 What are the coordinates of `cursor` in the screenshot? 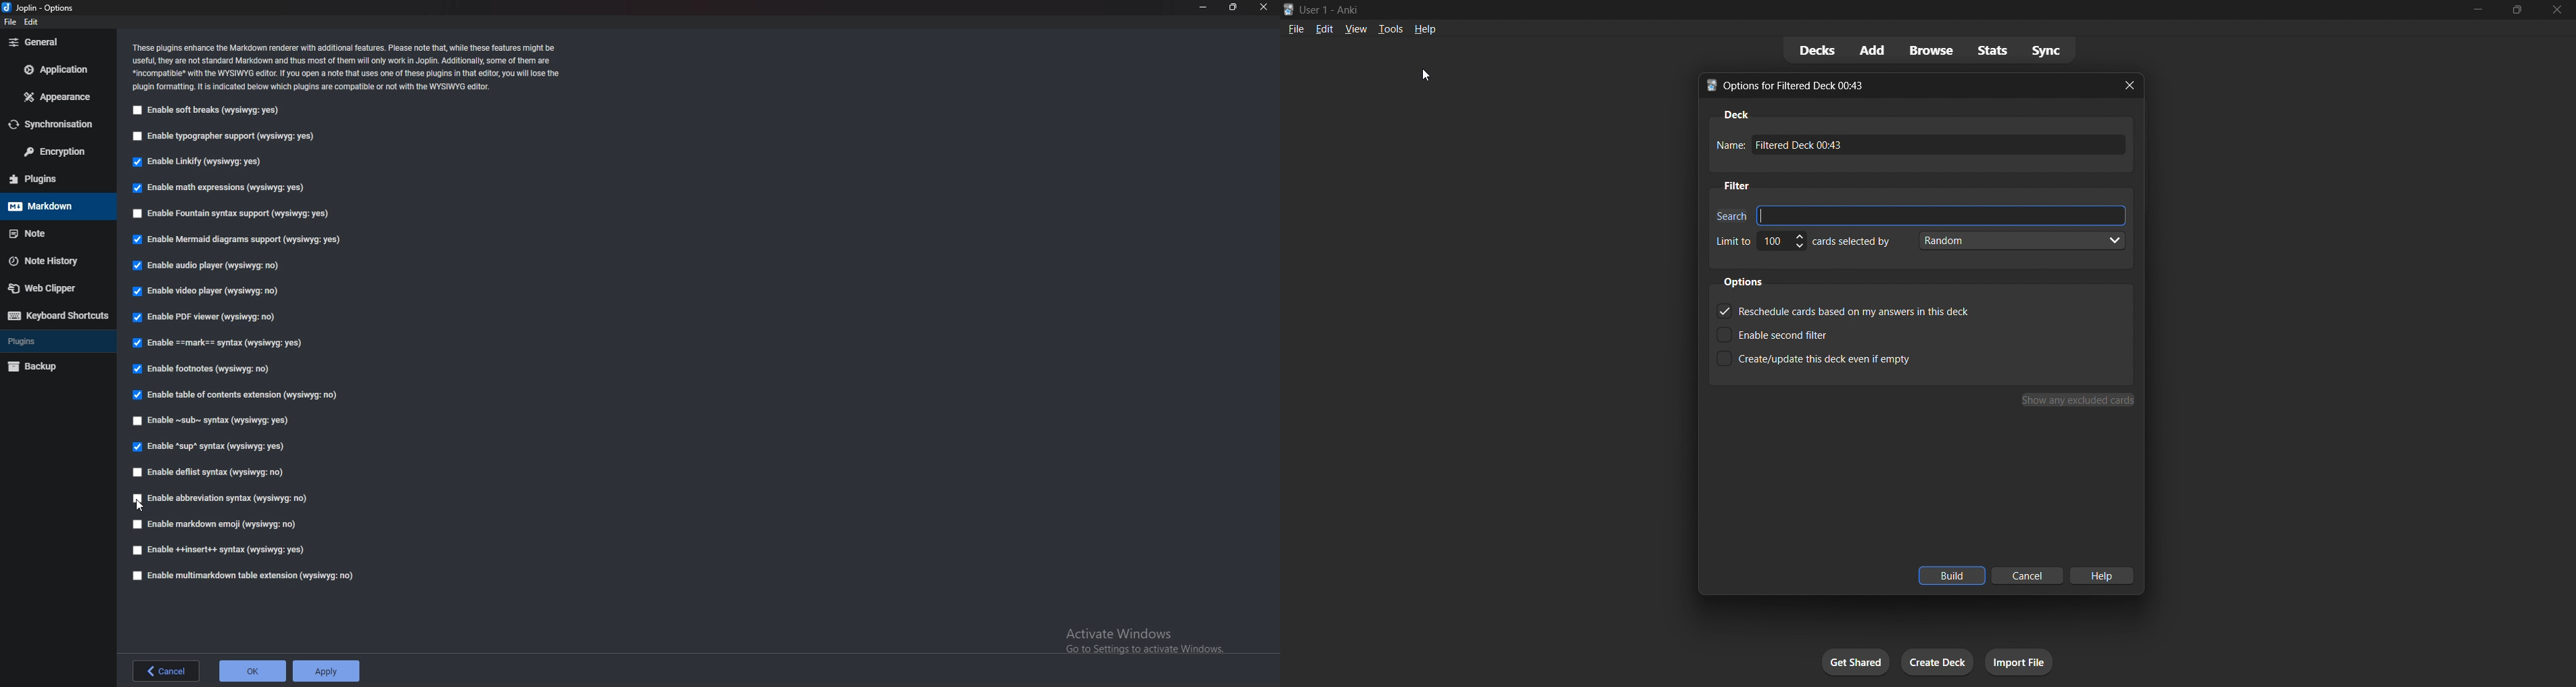 It's located at (141, 505).